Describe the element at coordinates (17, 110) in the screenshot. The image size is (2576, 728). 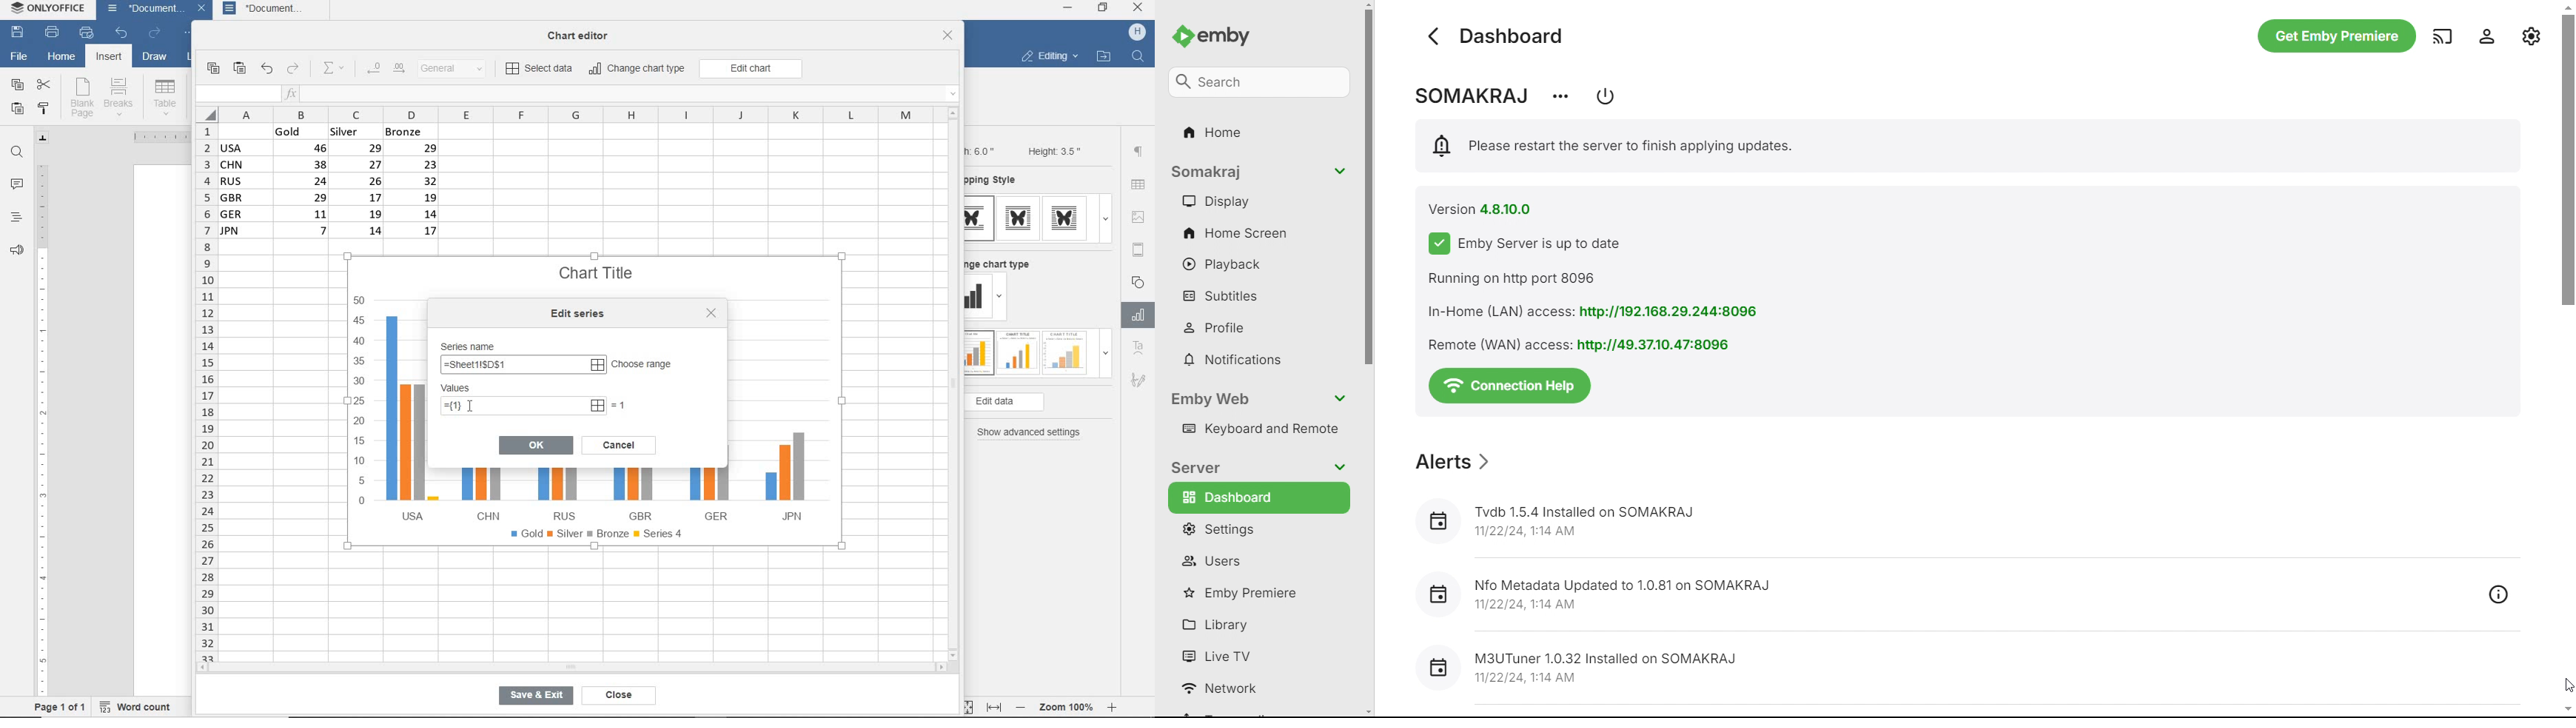
I see `paste` at that location.